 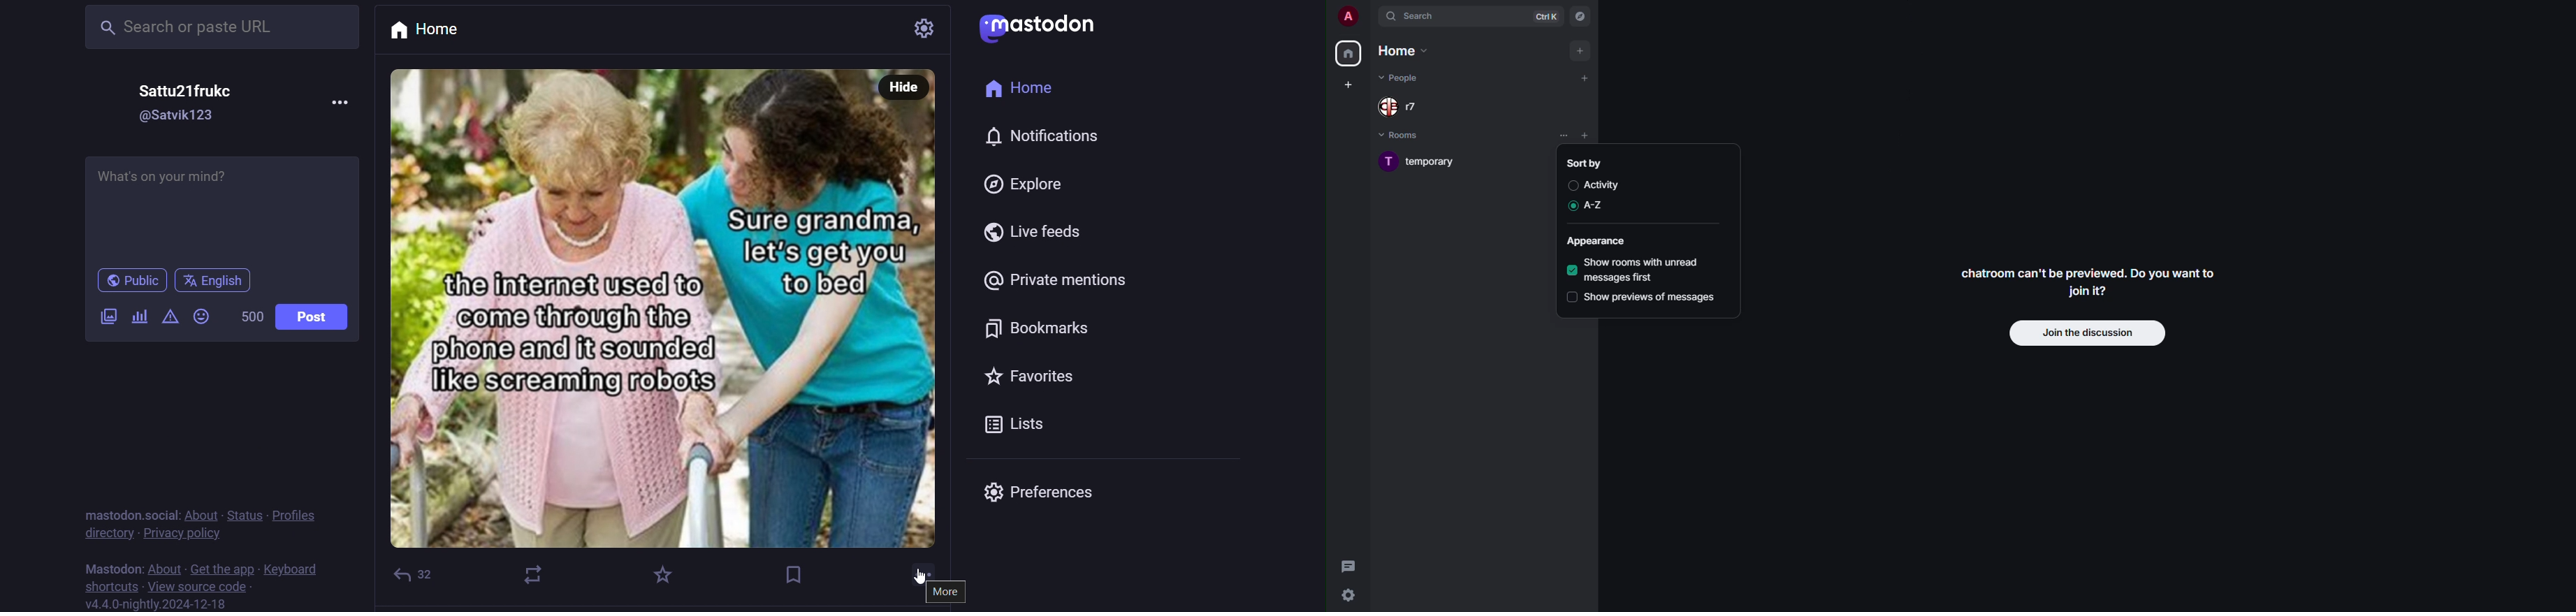 I want to click on quick settings, so click(x=1348, y=596).